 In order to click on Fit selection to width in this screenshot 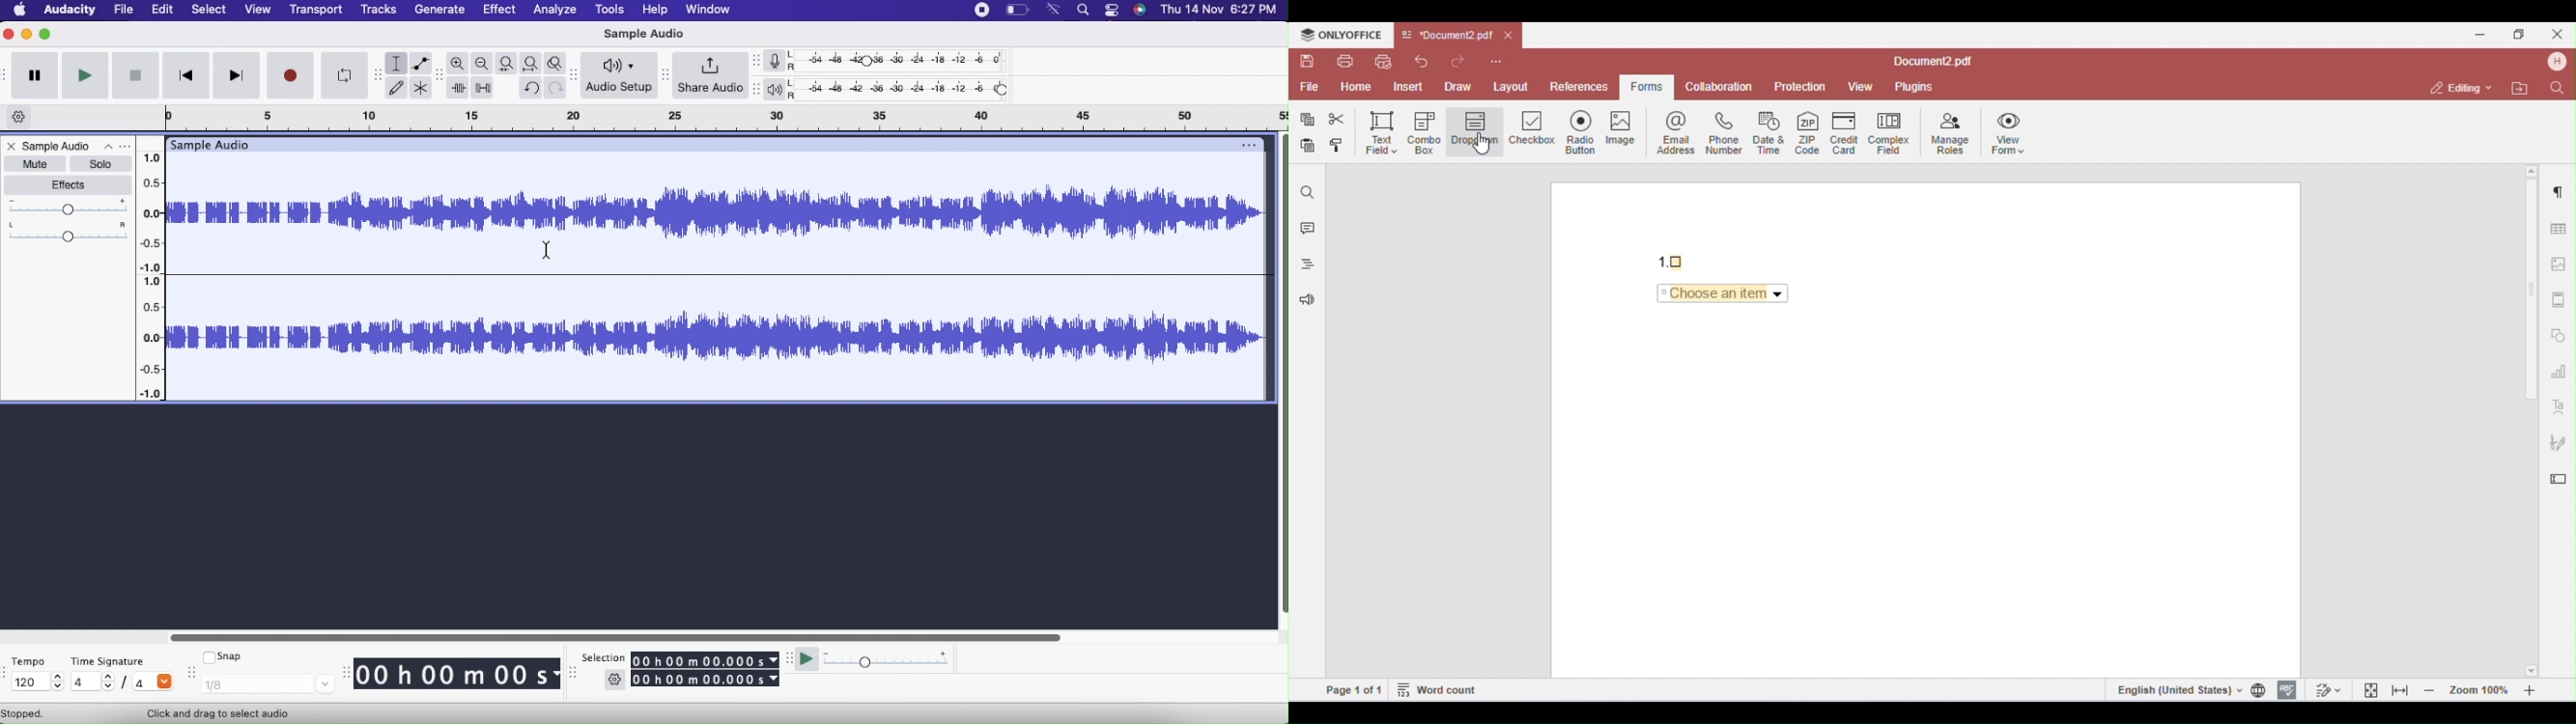, I will do `click(506, 63)`.